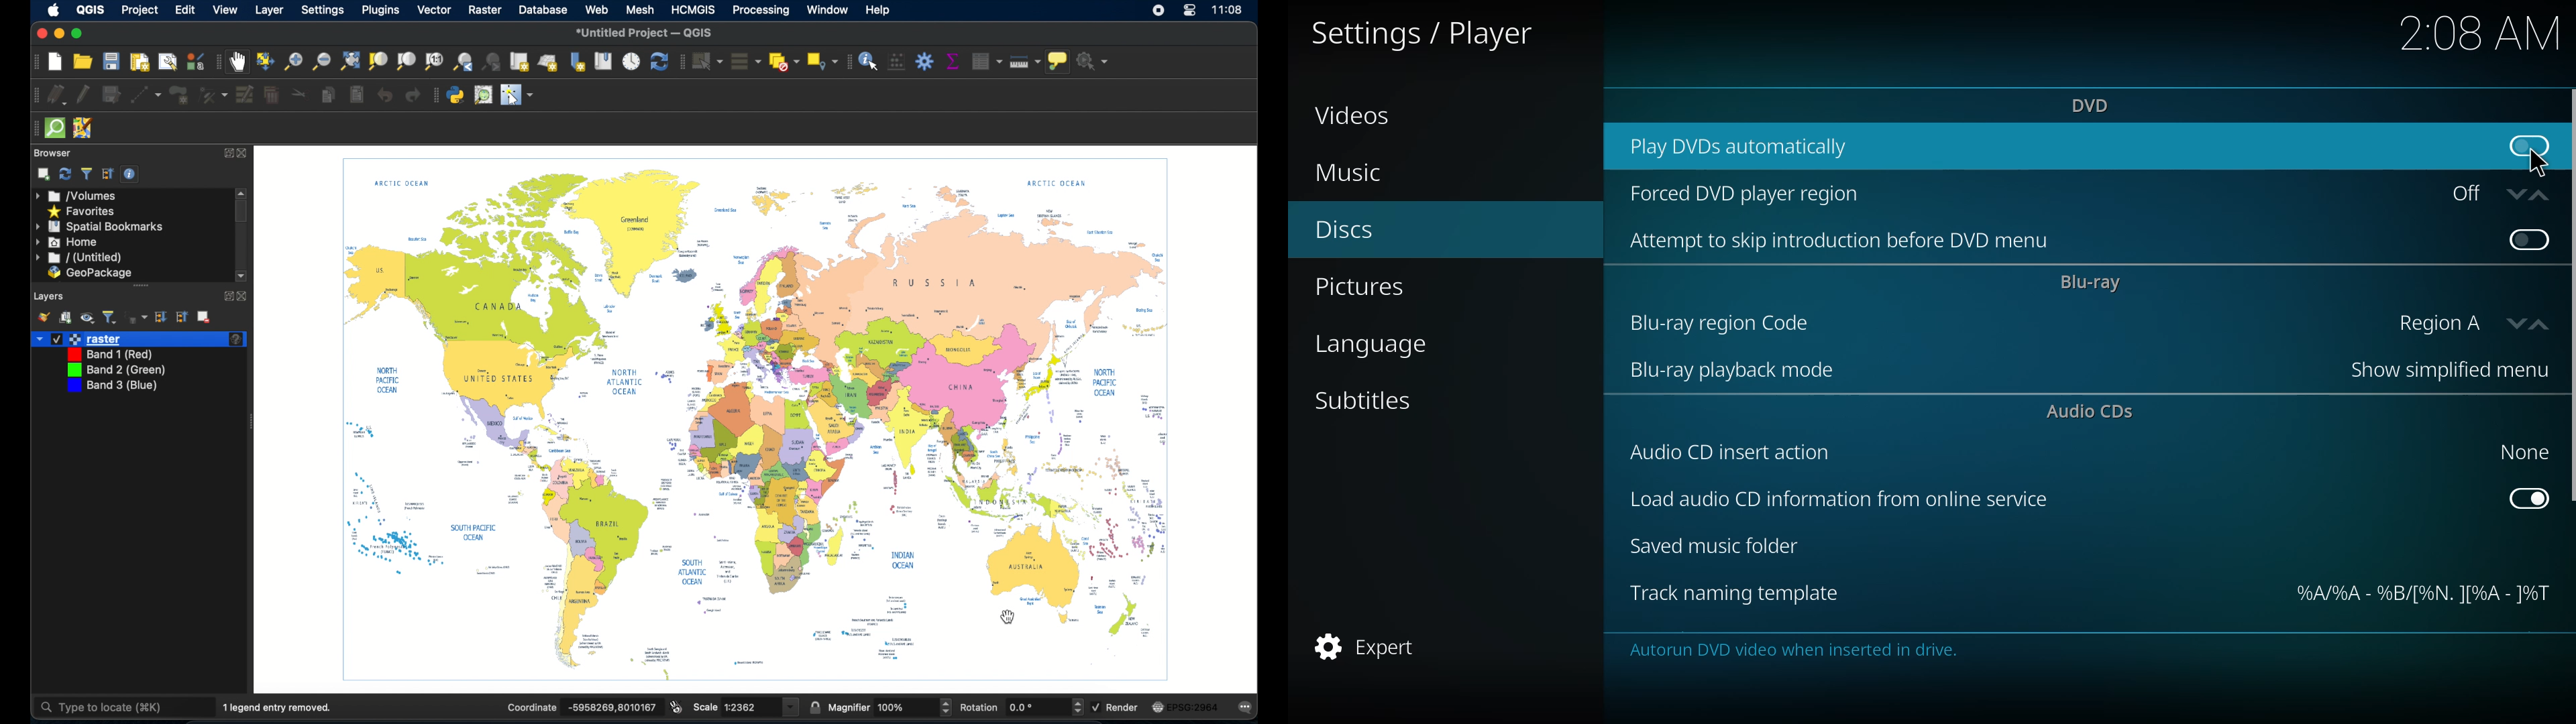  Describe the element at coordinates (2091, 283) in the screenshot. I see `bluray` at that location.